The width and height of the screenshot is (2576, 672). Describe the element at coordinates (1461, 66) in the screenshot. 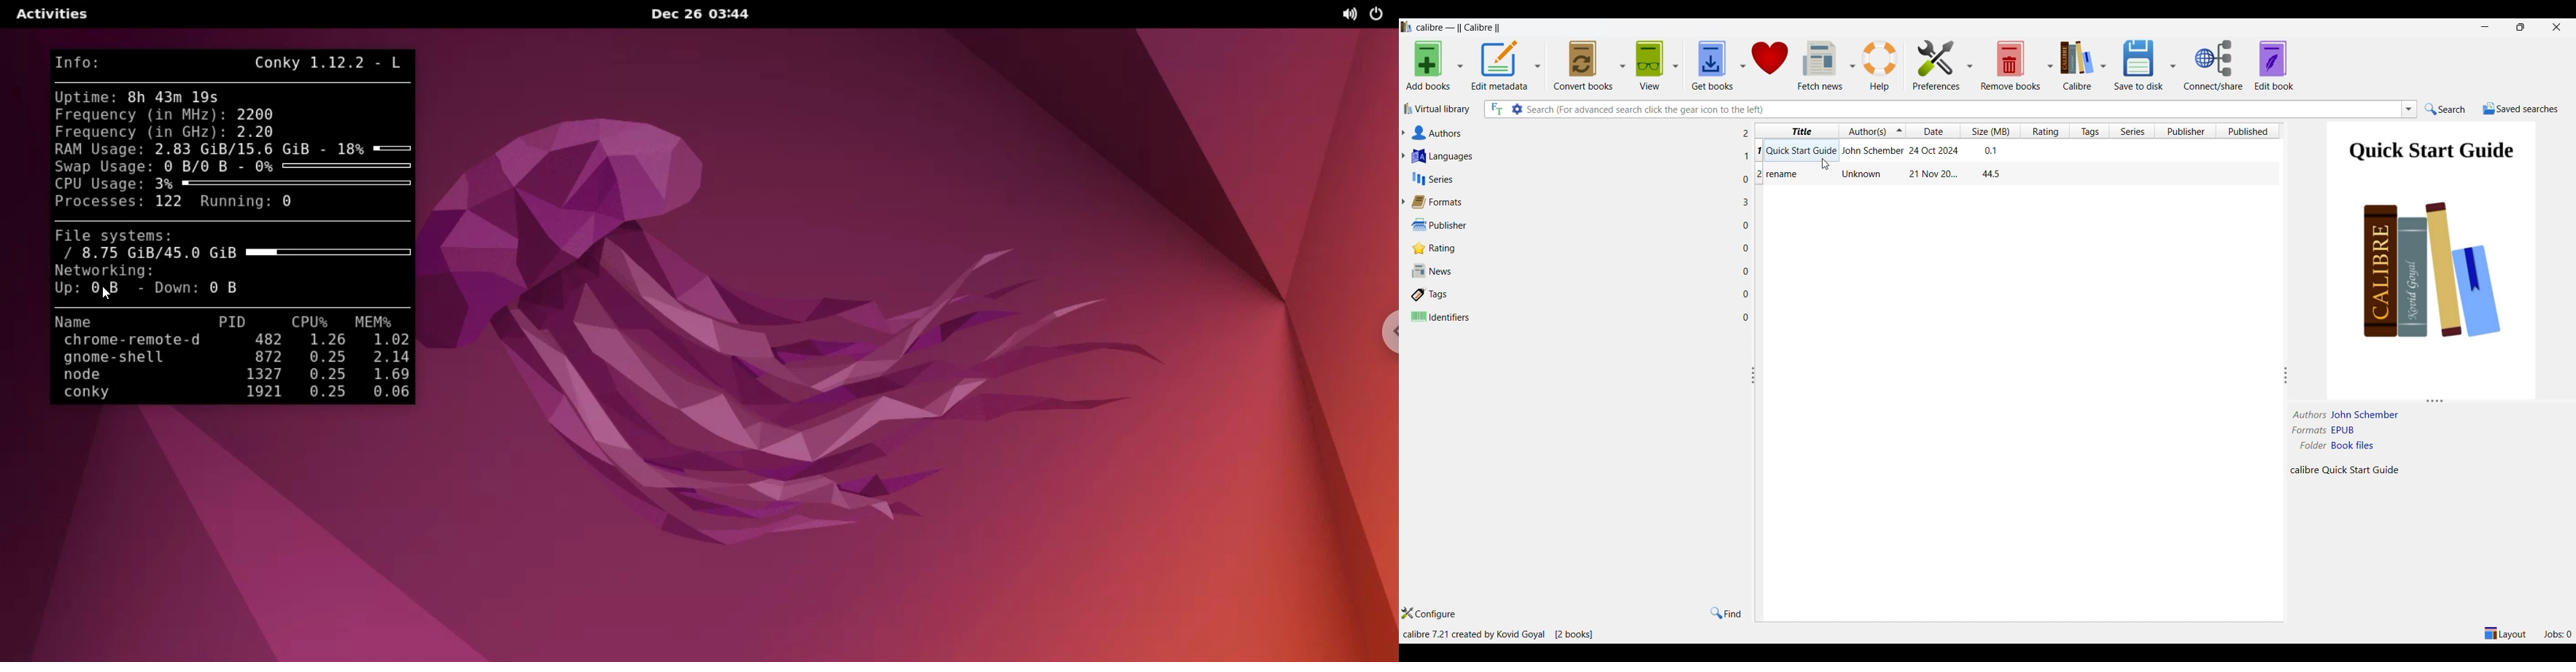

I see `Add book options` at that location.